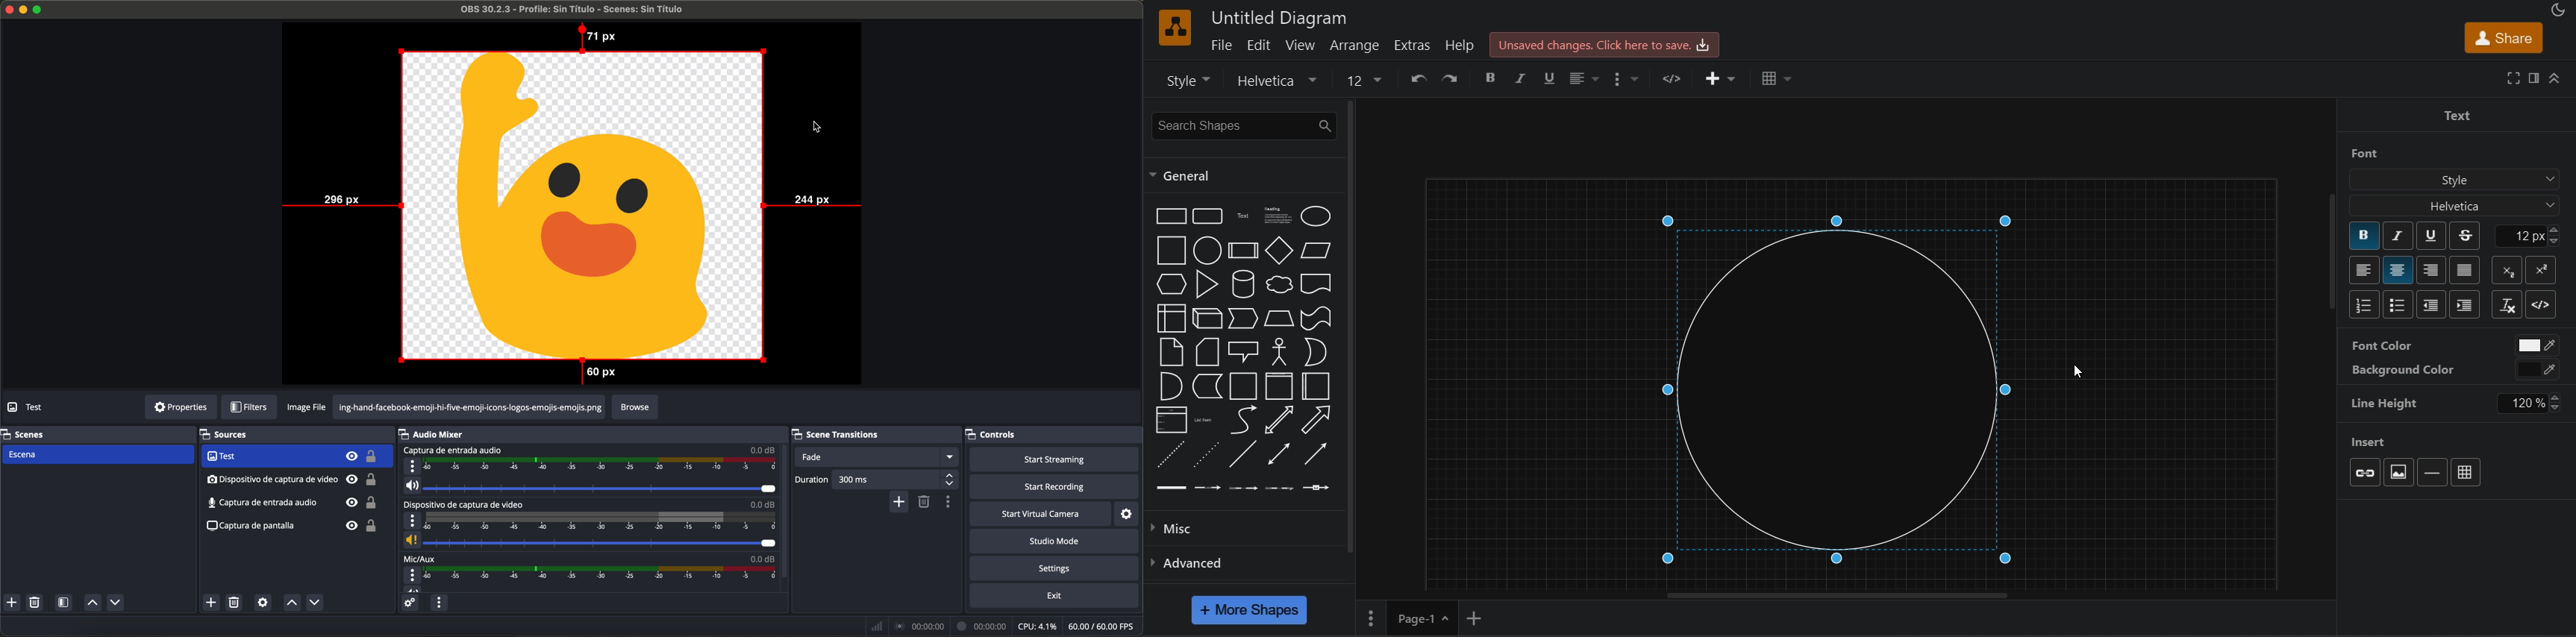  I want to click on 71 px, so click(596, 36).